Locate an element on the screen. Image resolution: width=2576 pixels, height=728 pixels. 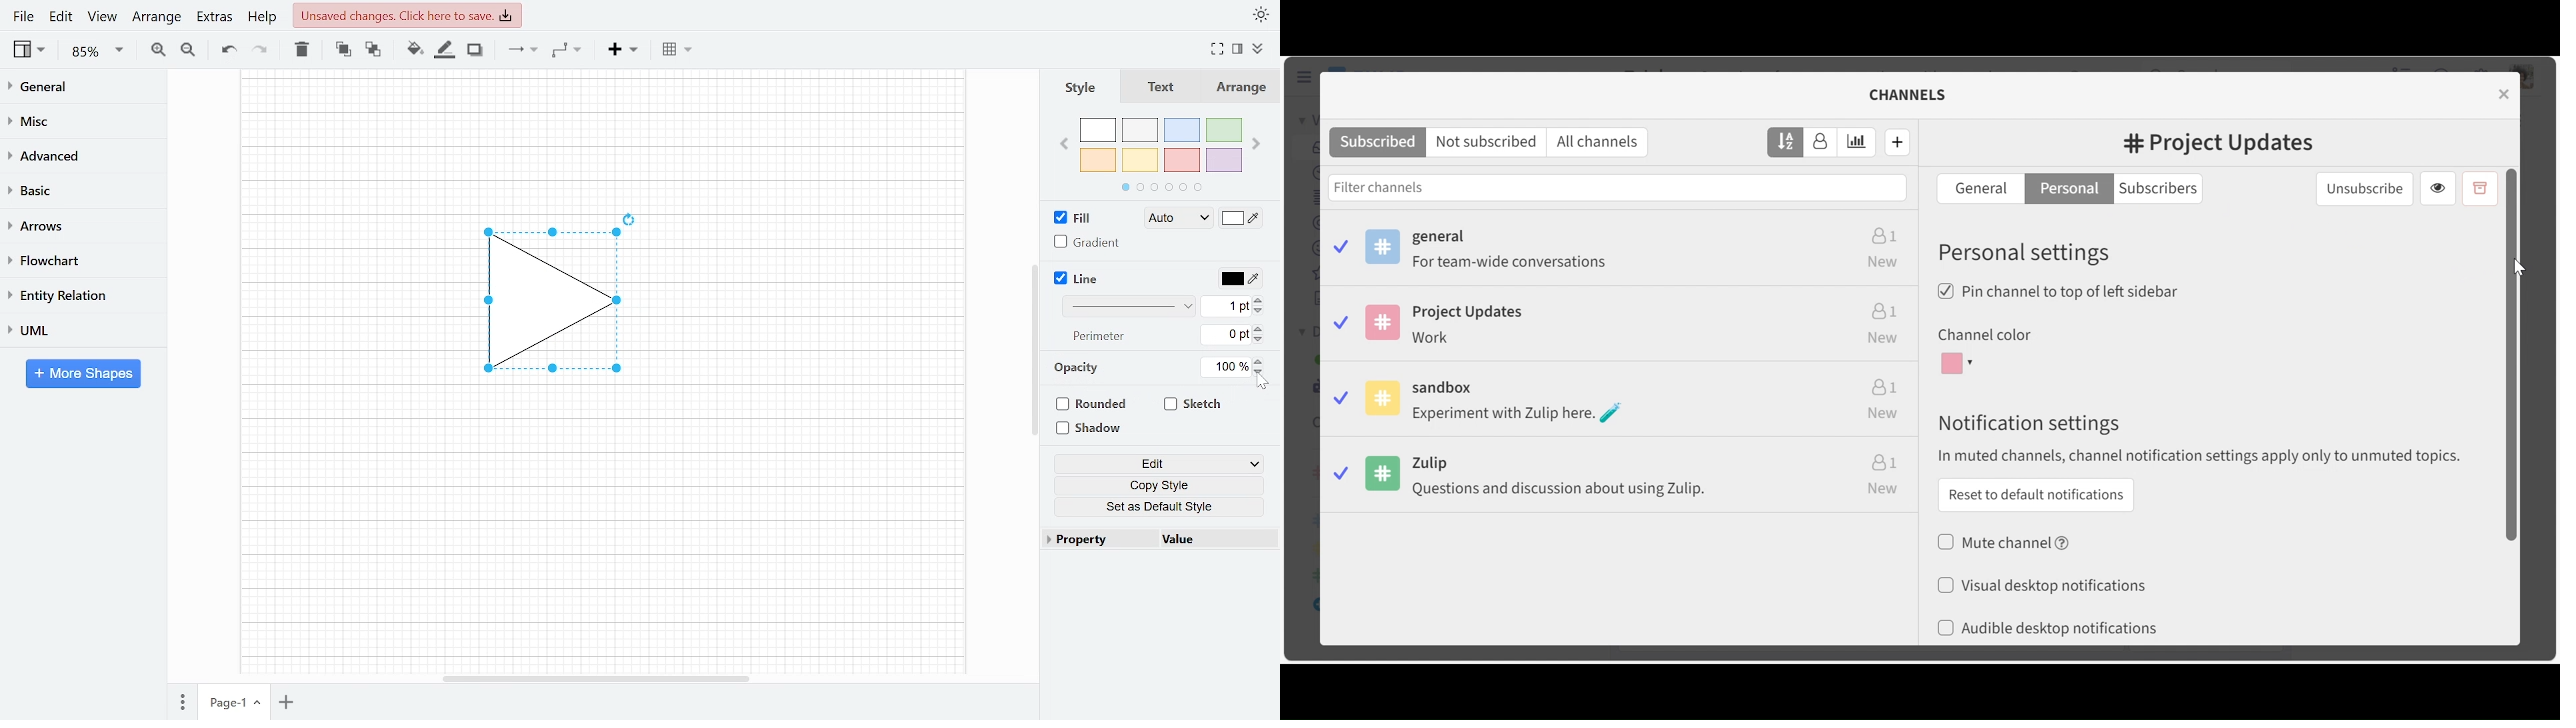
To back is located at coordinates (371, 48).